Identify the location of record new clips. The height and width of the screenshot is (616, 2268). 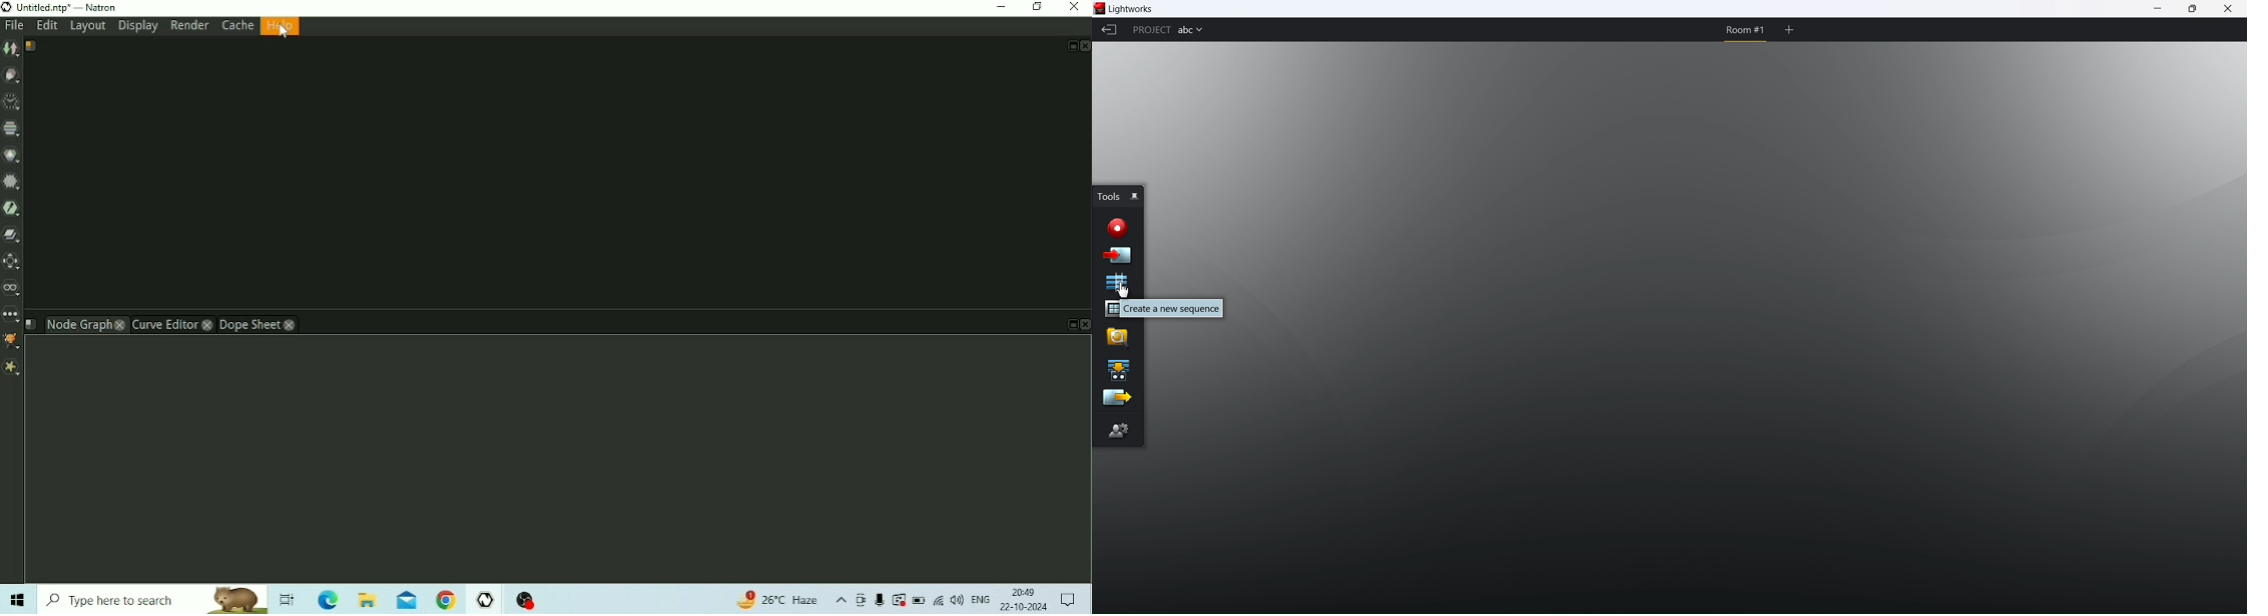
(1120, 228).